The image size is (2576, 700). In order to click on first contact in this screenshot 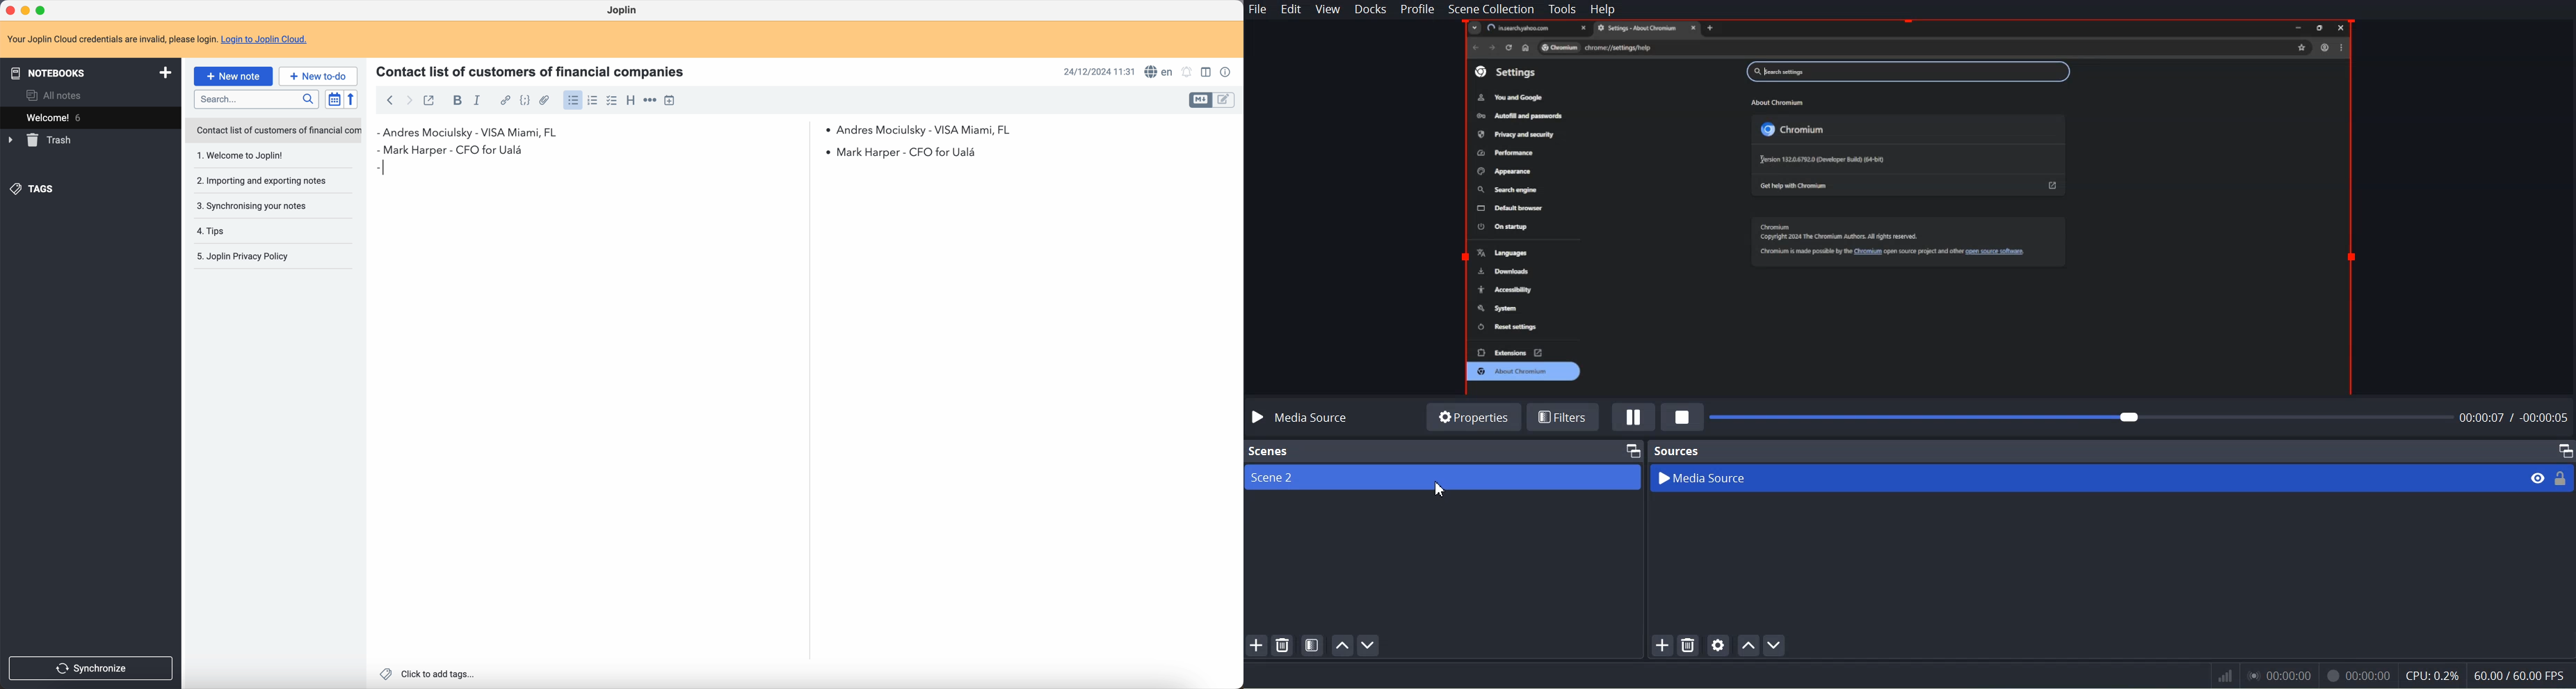, I will do `click(473, 133)`.